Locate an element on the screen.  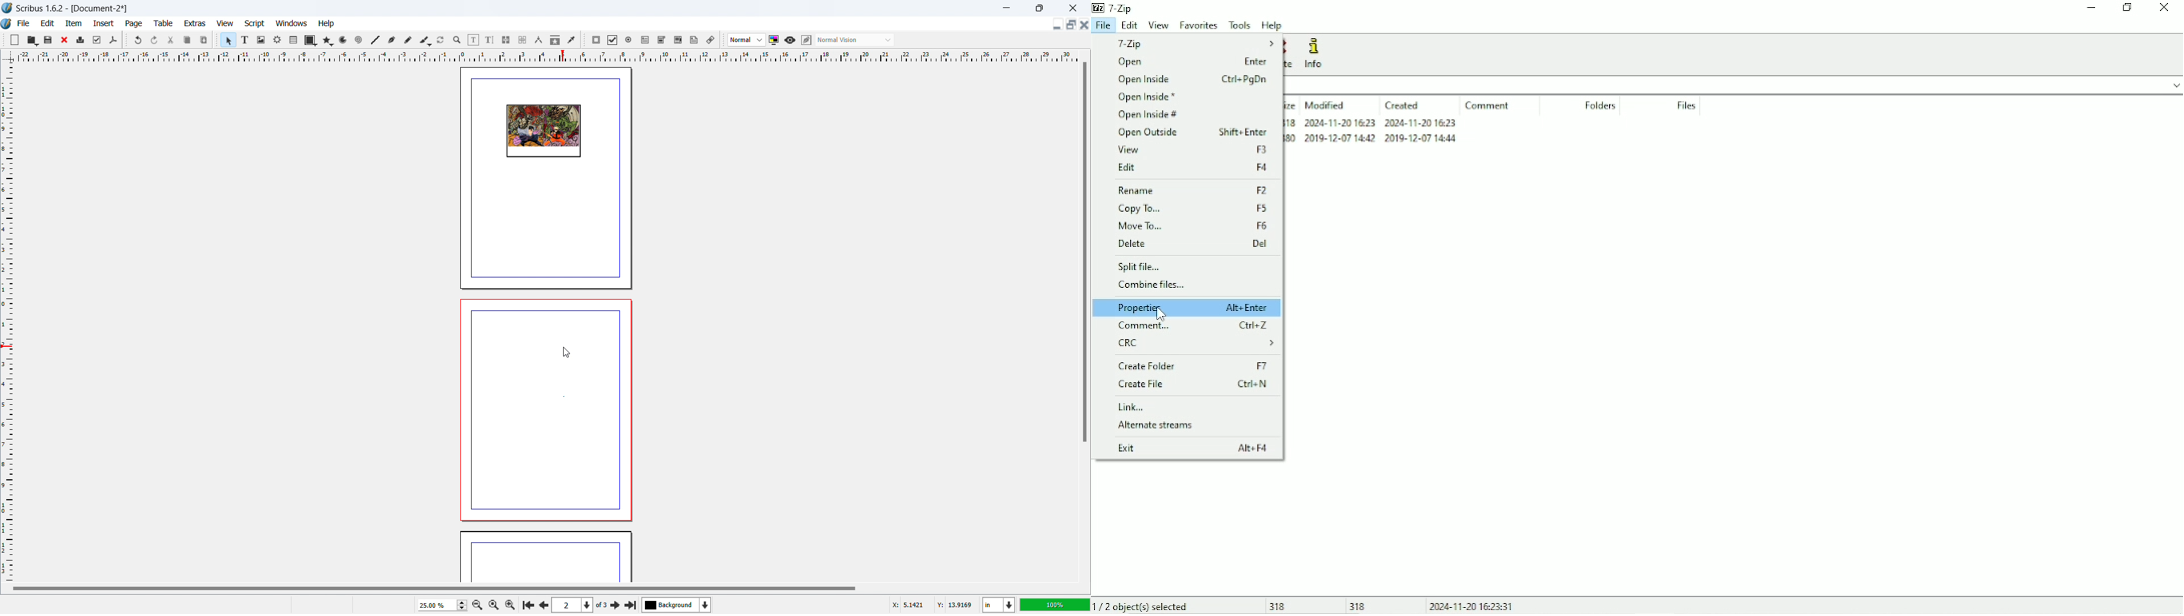
Move To is located at coordinates (1194, 226).